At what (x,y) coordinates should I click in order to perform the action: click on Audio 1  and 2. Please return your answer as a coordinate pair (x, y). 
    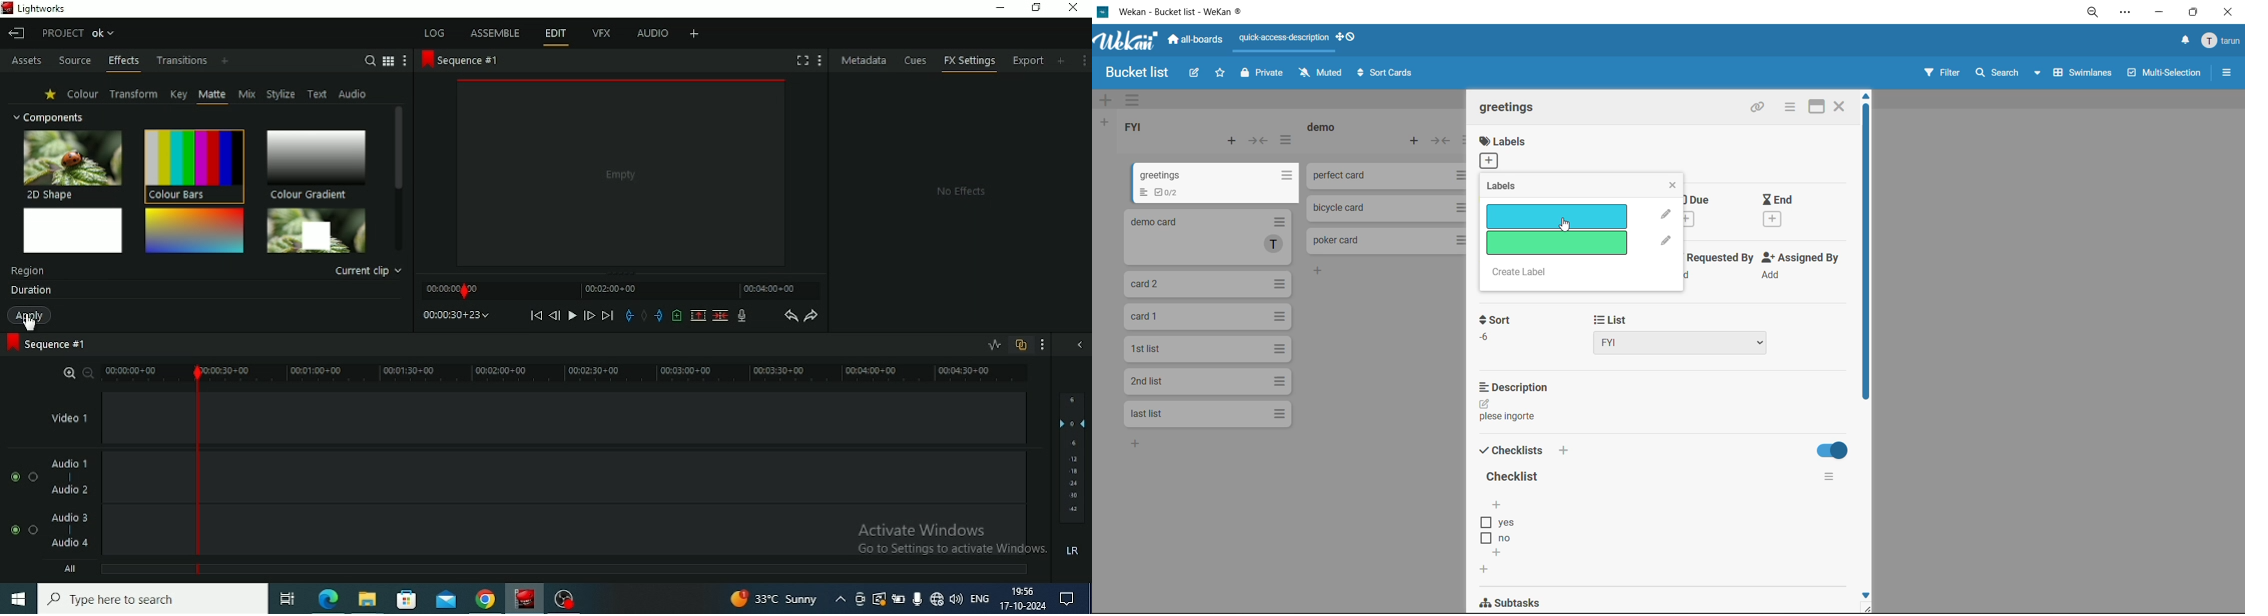
    Looking at the image, I should click on (626, 477).